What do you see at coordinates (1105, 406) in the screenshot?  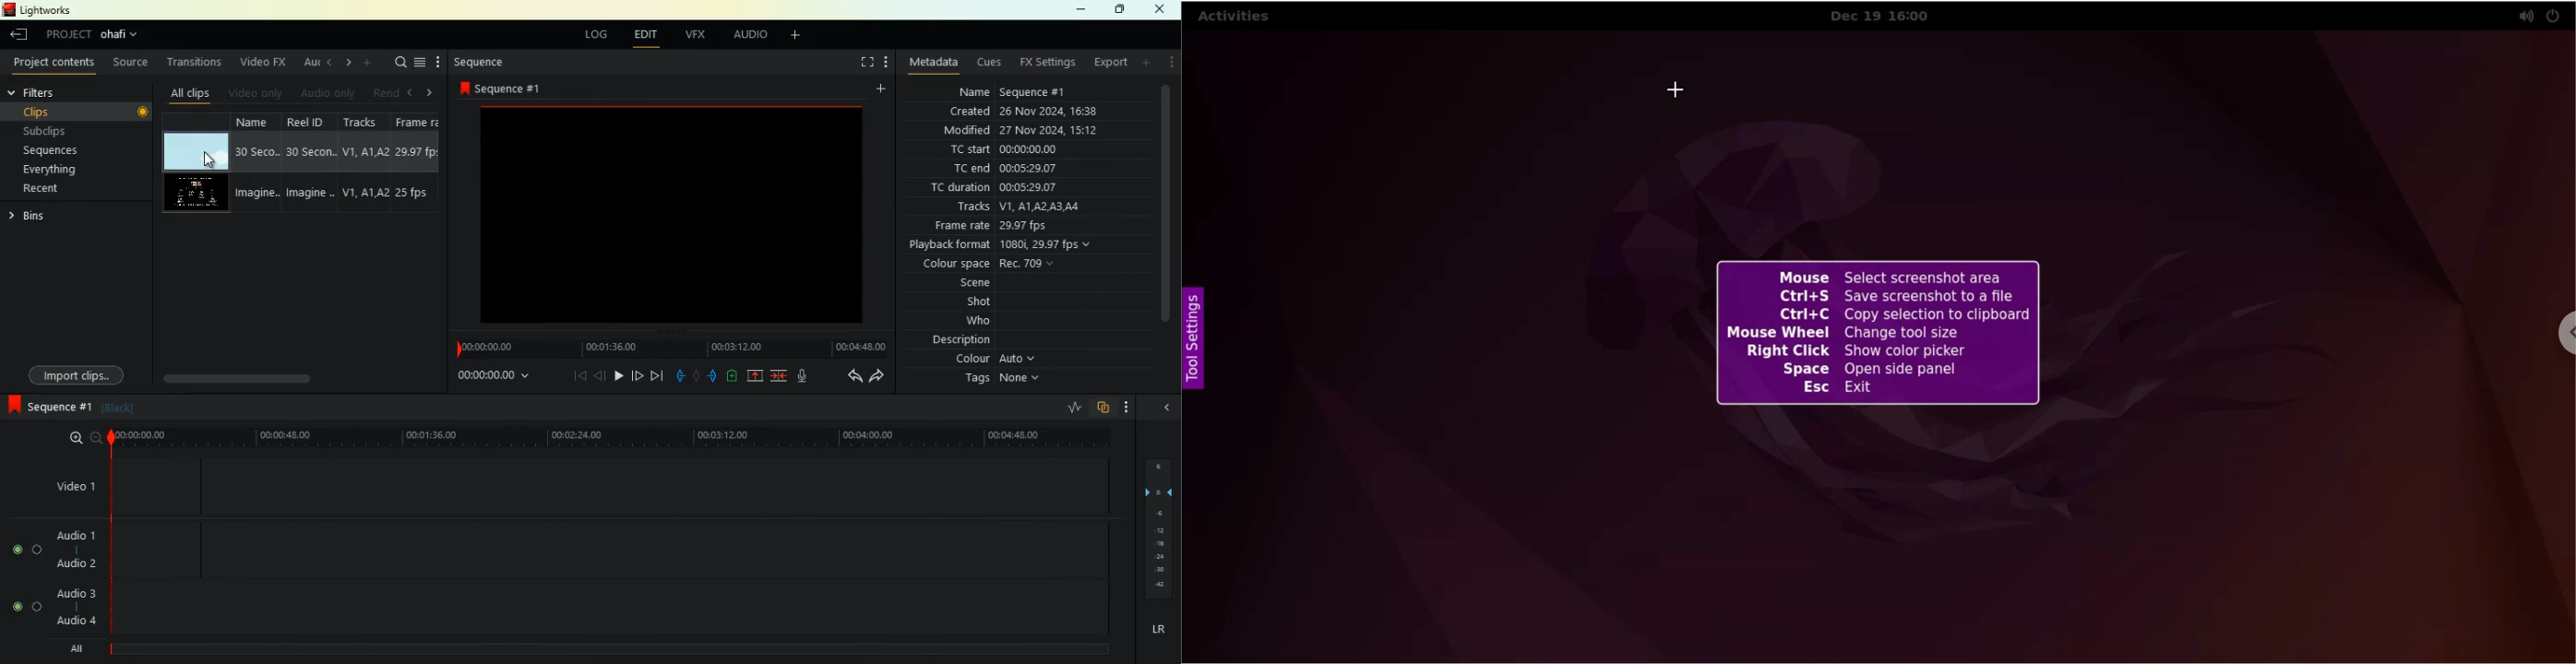 I see `overlap` at bounding box center [1105, 406].